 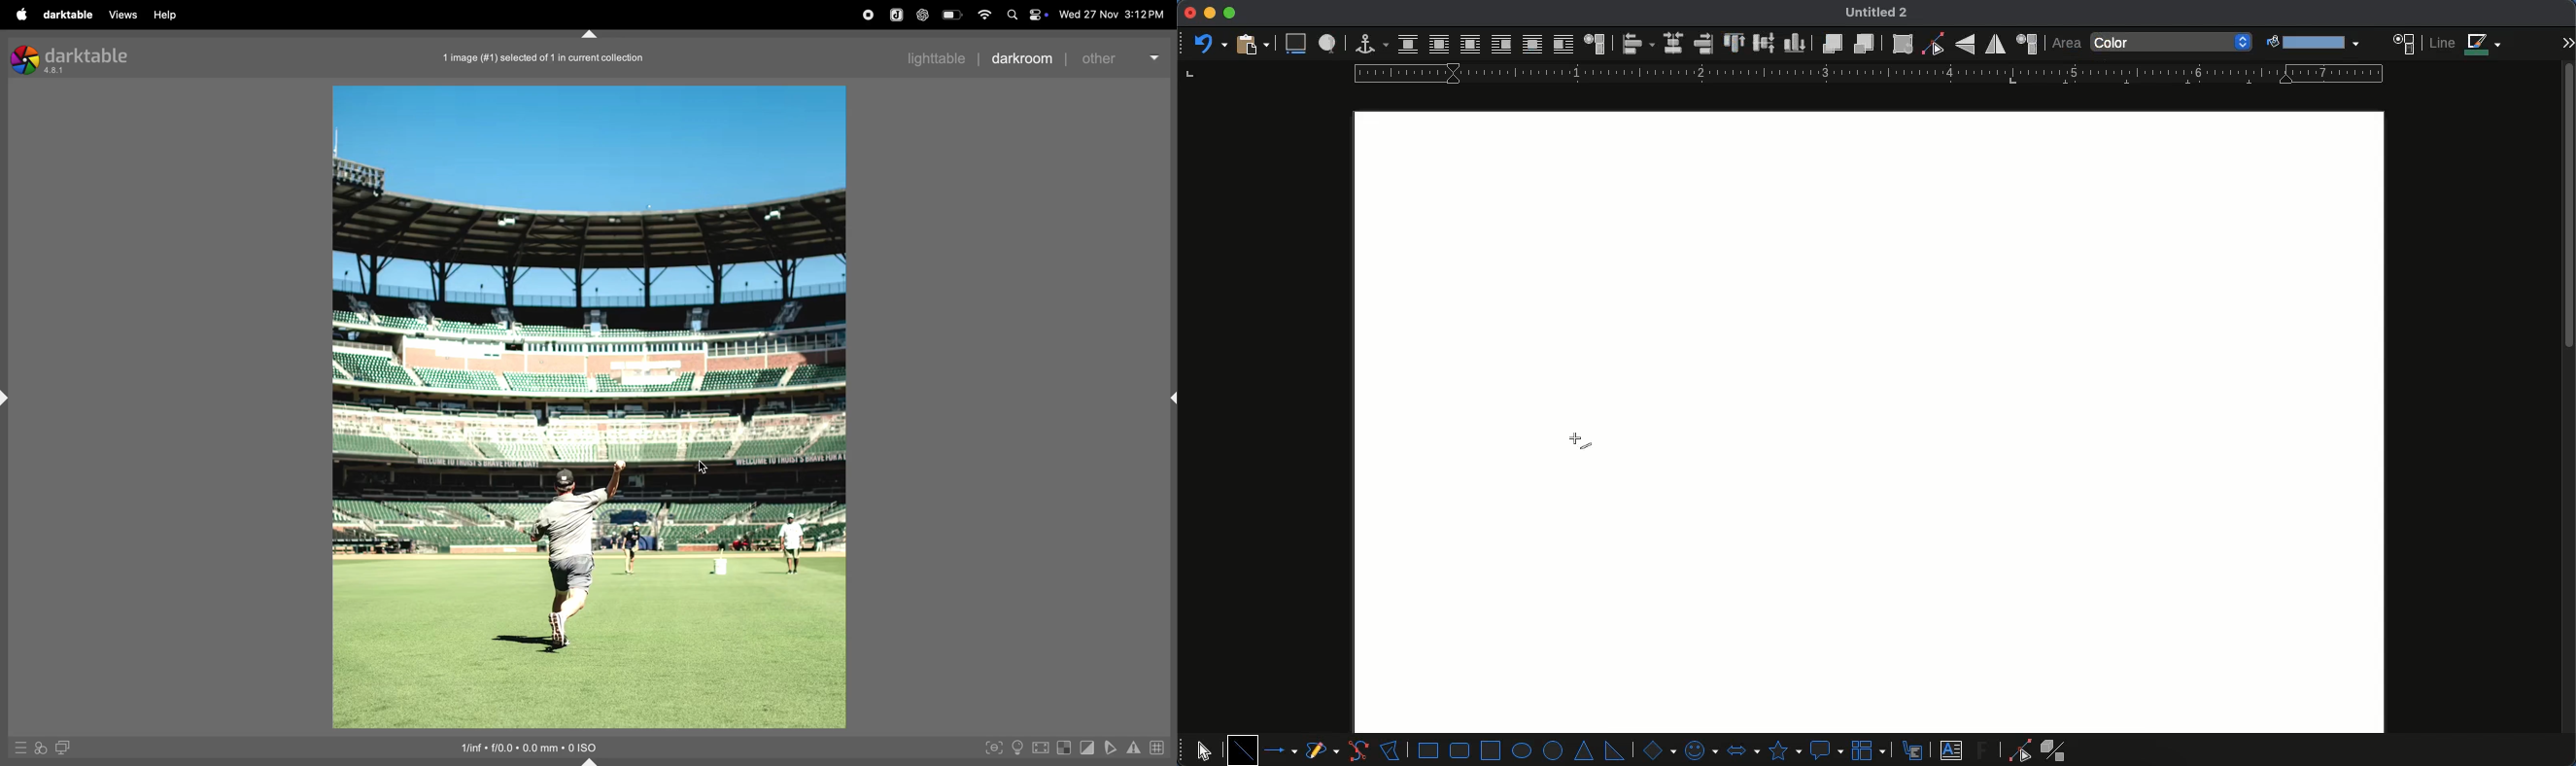 I want to click on block arrows, so click(x=1742, y=749).